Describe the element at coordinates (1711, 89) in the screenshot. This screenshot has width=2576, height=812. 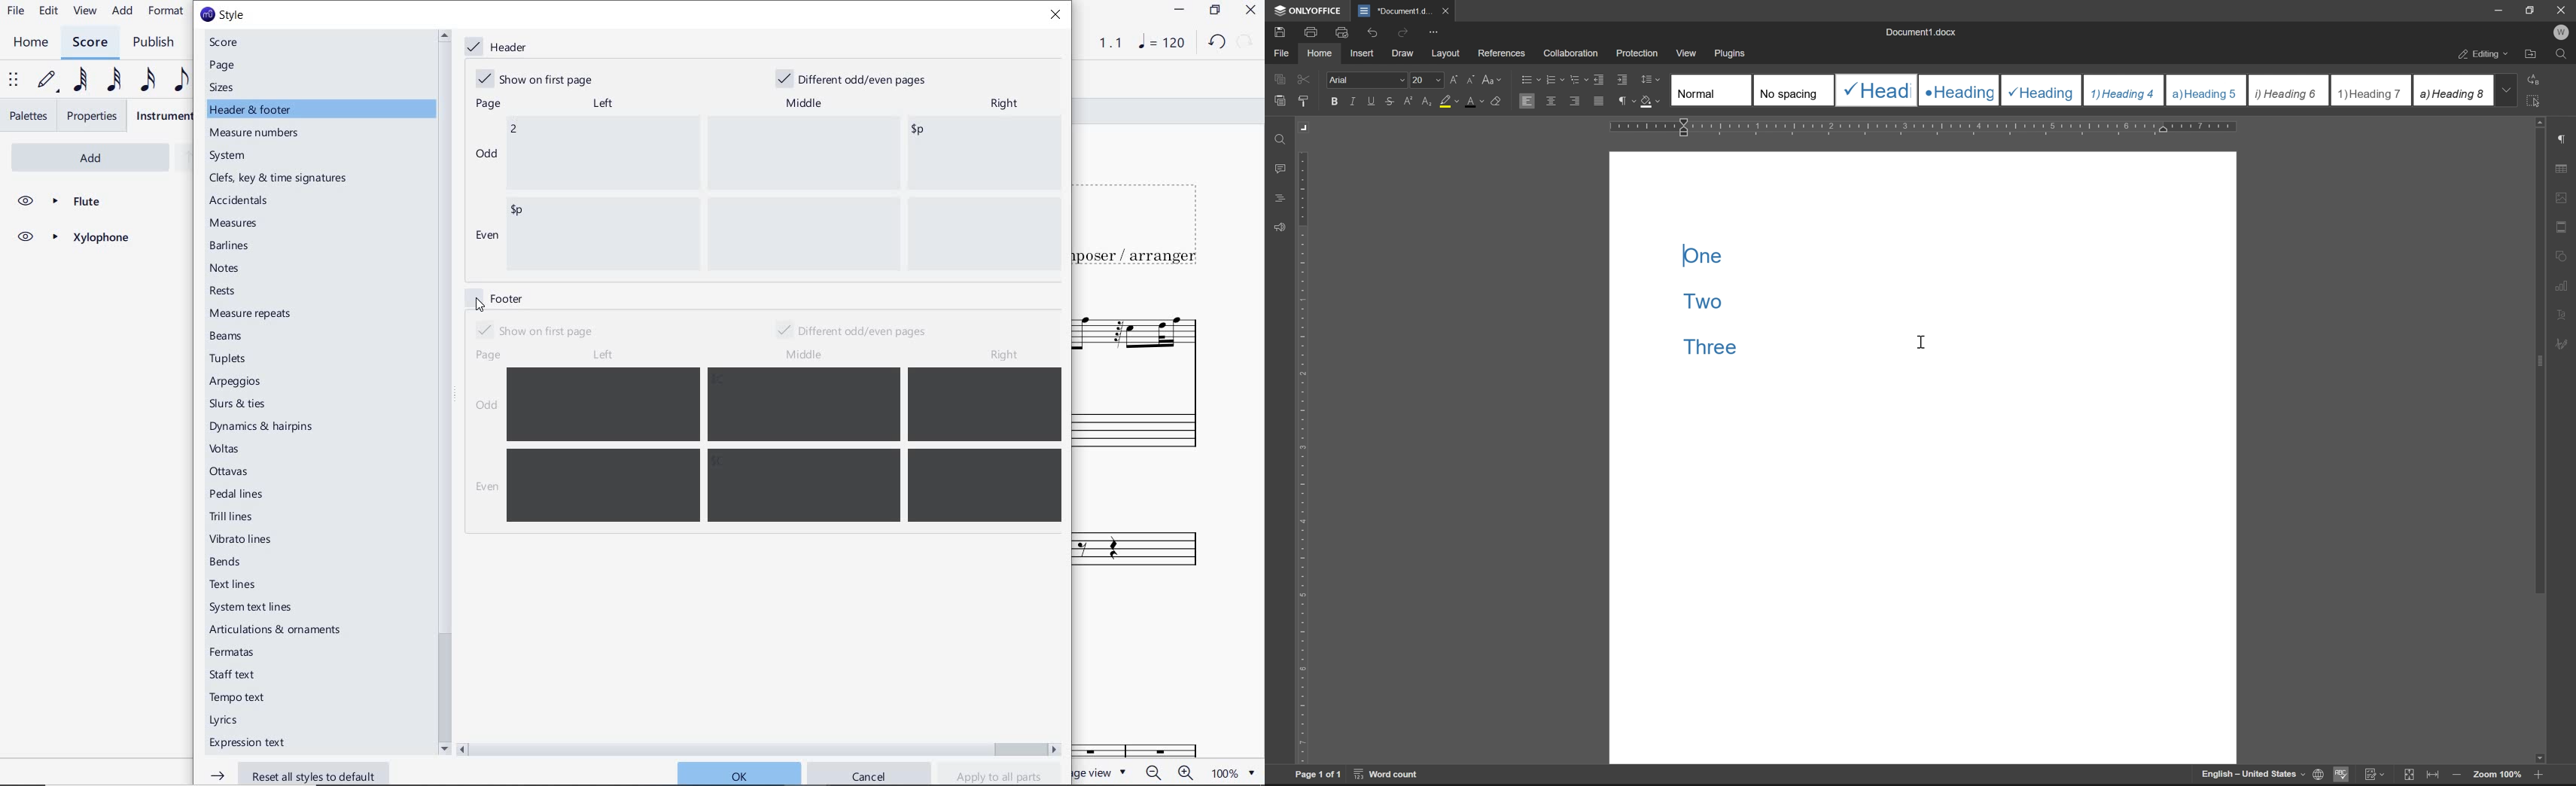
I see `Normal` at that location.